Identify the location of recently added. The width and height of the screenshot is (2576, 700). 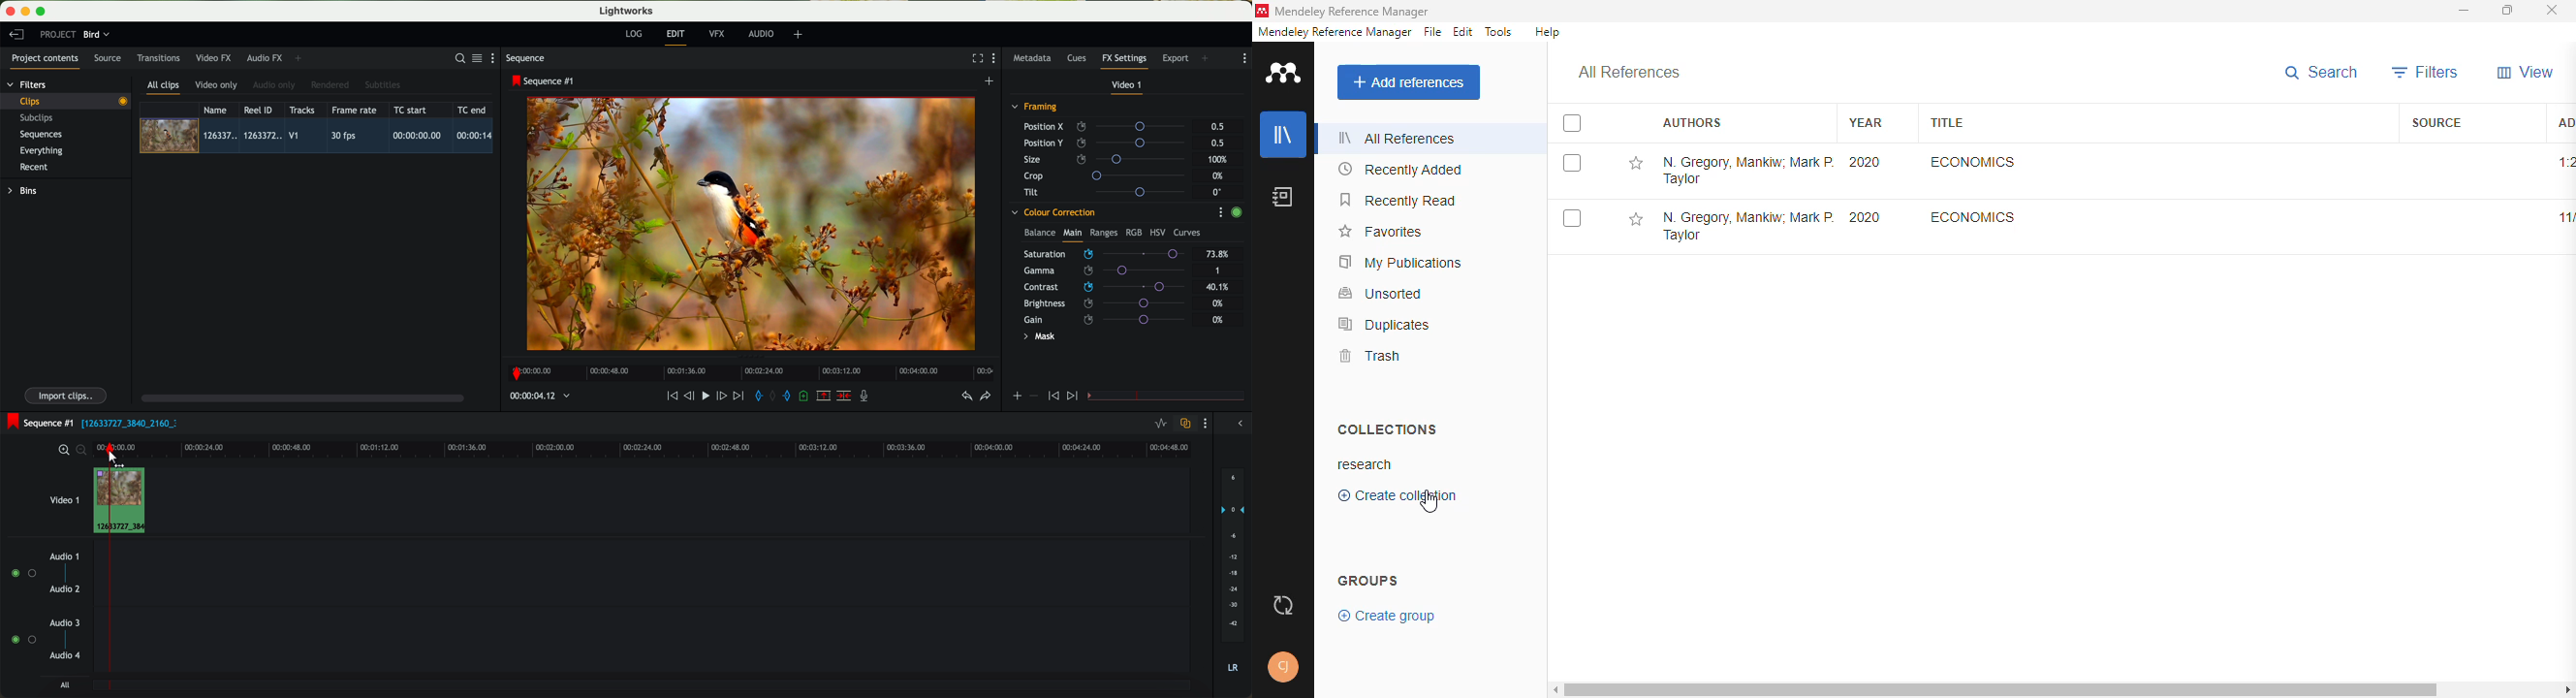
(1401, 170).